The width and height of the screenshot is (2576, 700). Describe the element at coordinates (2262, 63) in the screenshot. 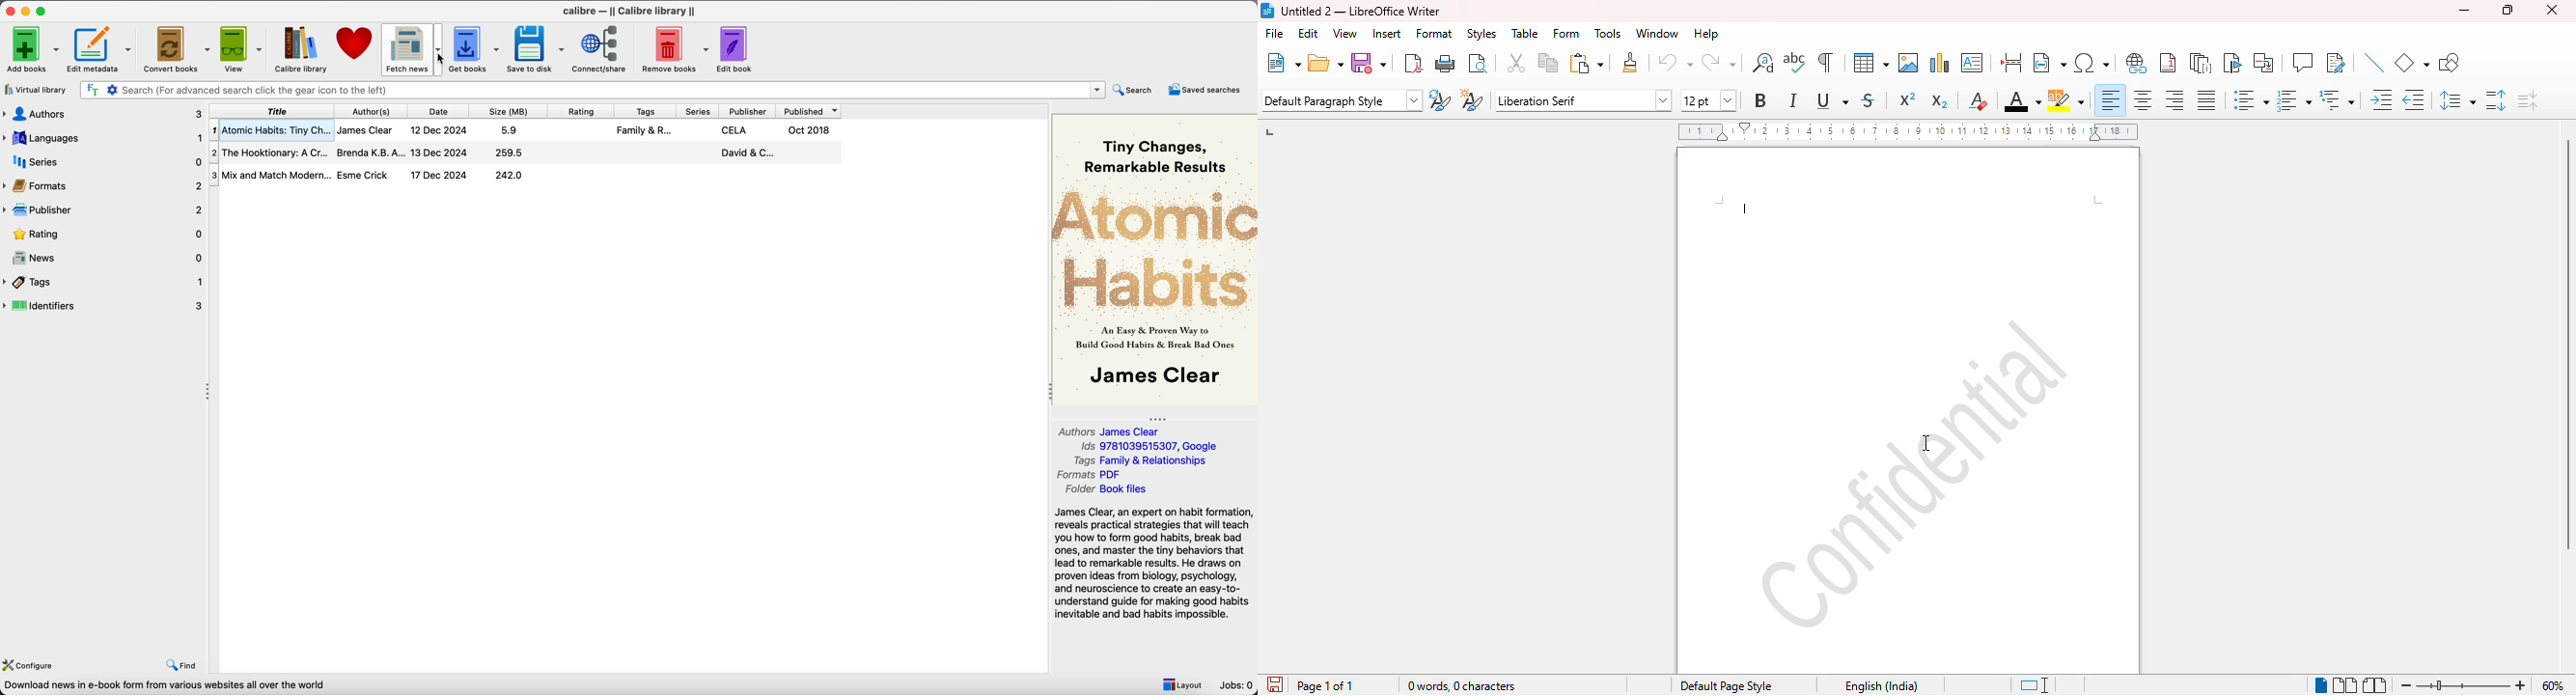

I see `insert cross-reference` at that location.